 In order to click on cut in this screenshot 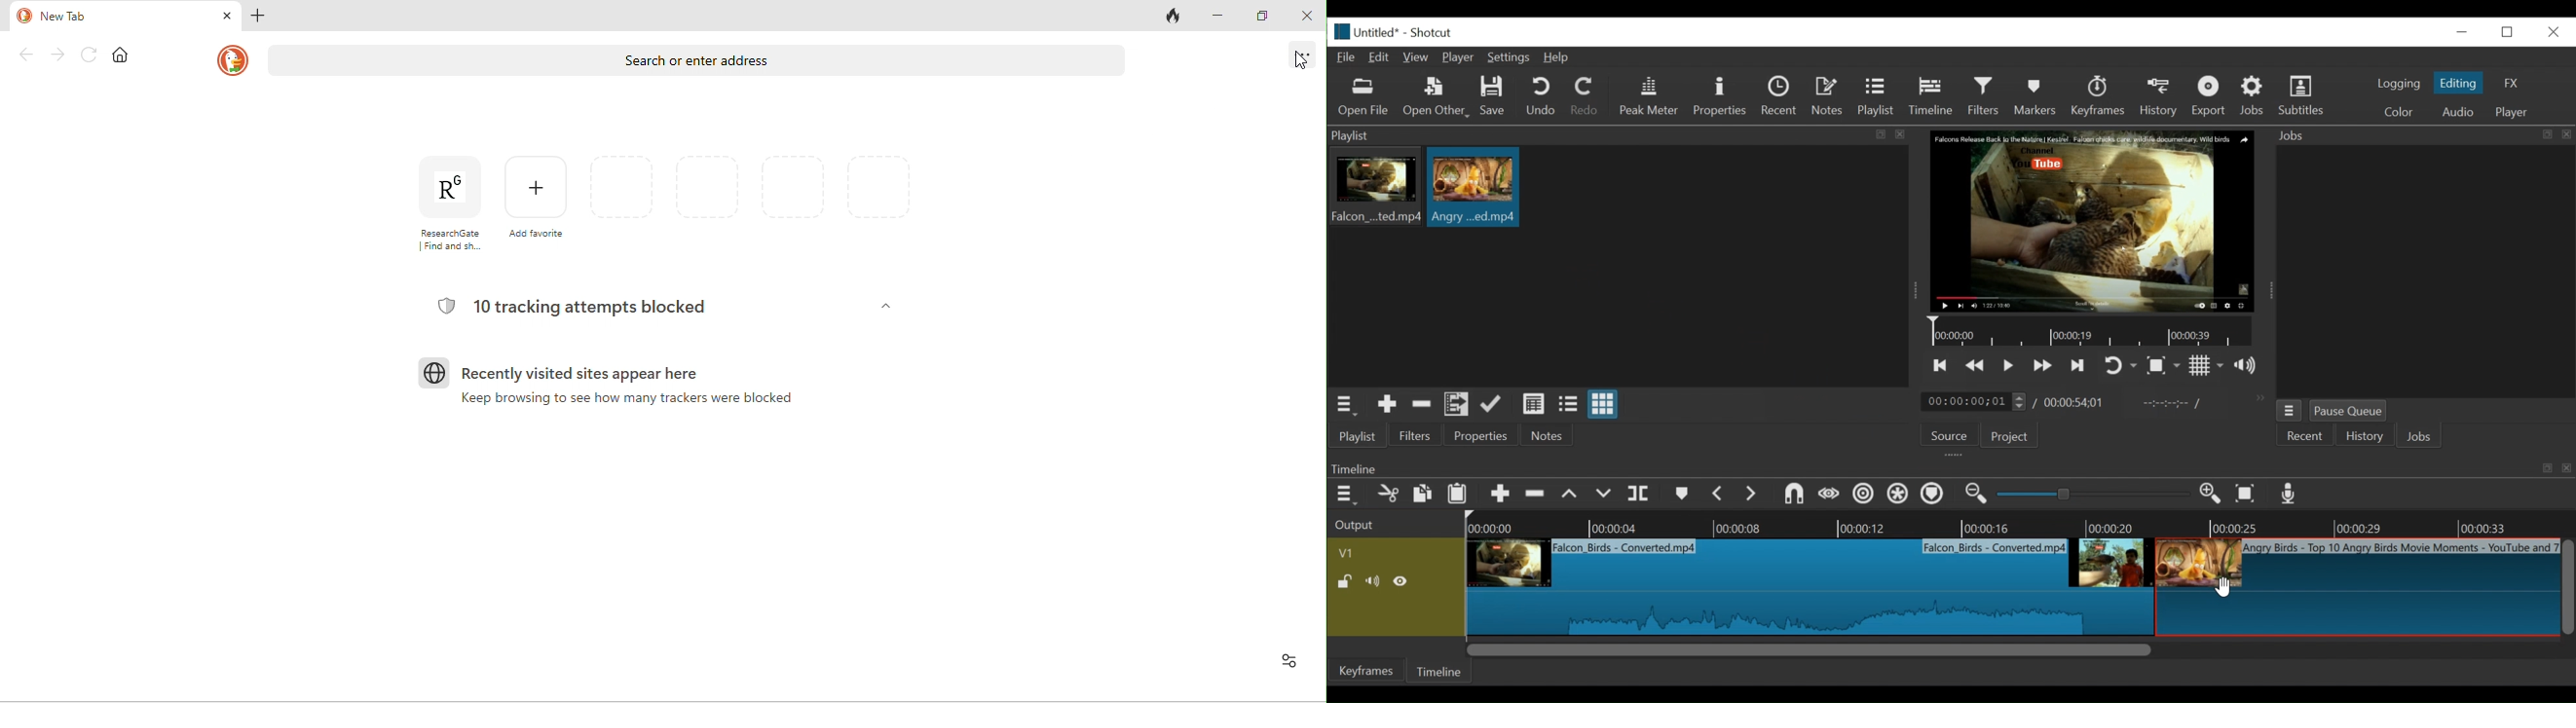, I will do `click(1387, 495)`.